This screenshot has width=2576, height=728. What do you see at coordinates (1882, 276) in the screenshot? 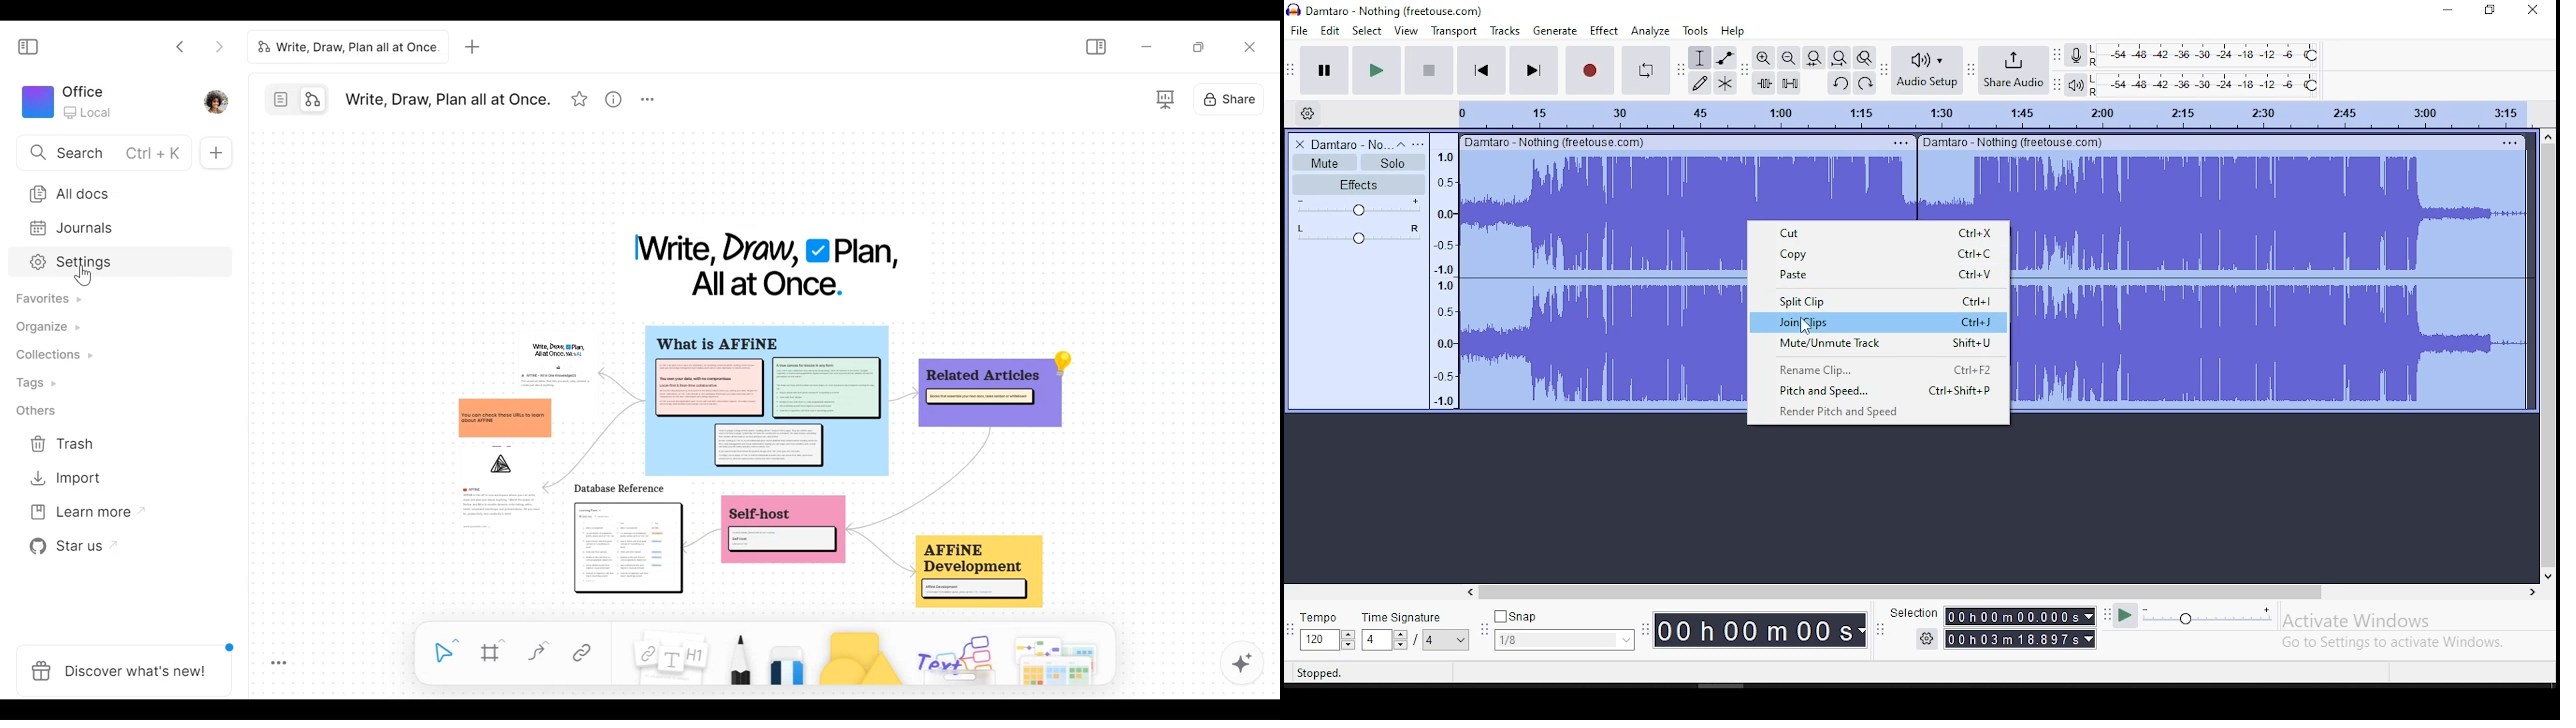
I see `paste ctrl+v` at bounding box center [1882, 276].